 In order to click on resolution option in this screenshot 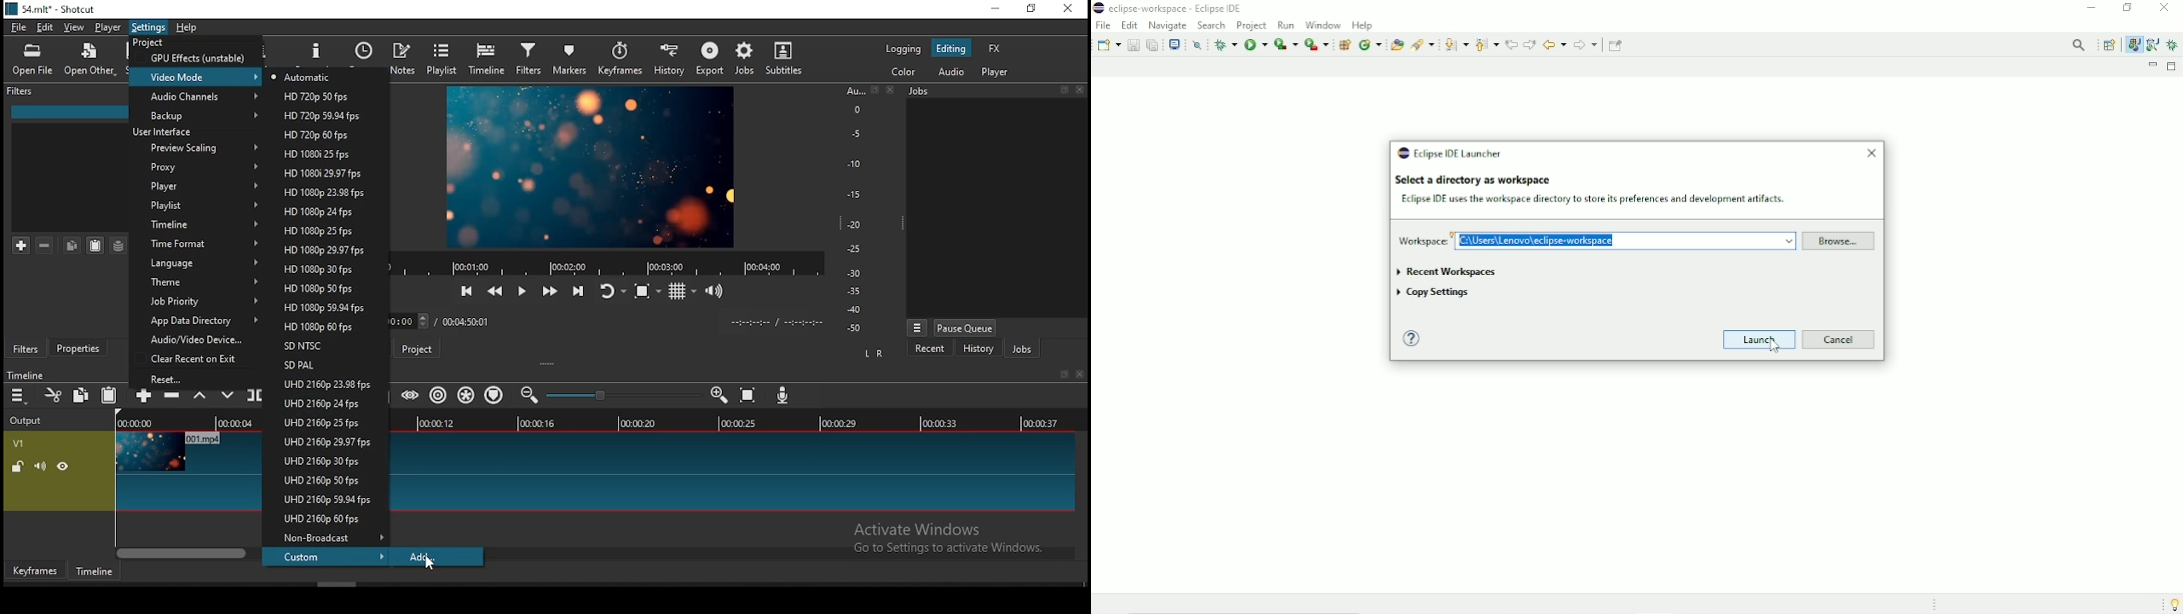, I will do `click(323, 460)`.